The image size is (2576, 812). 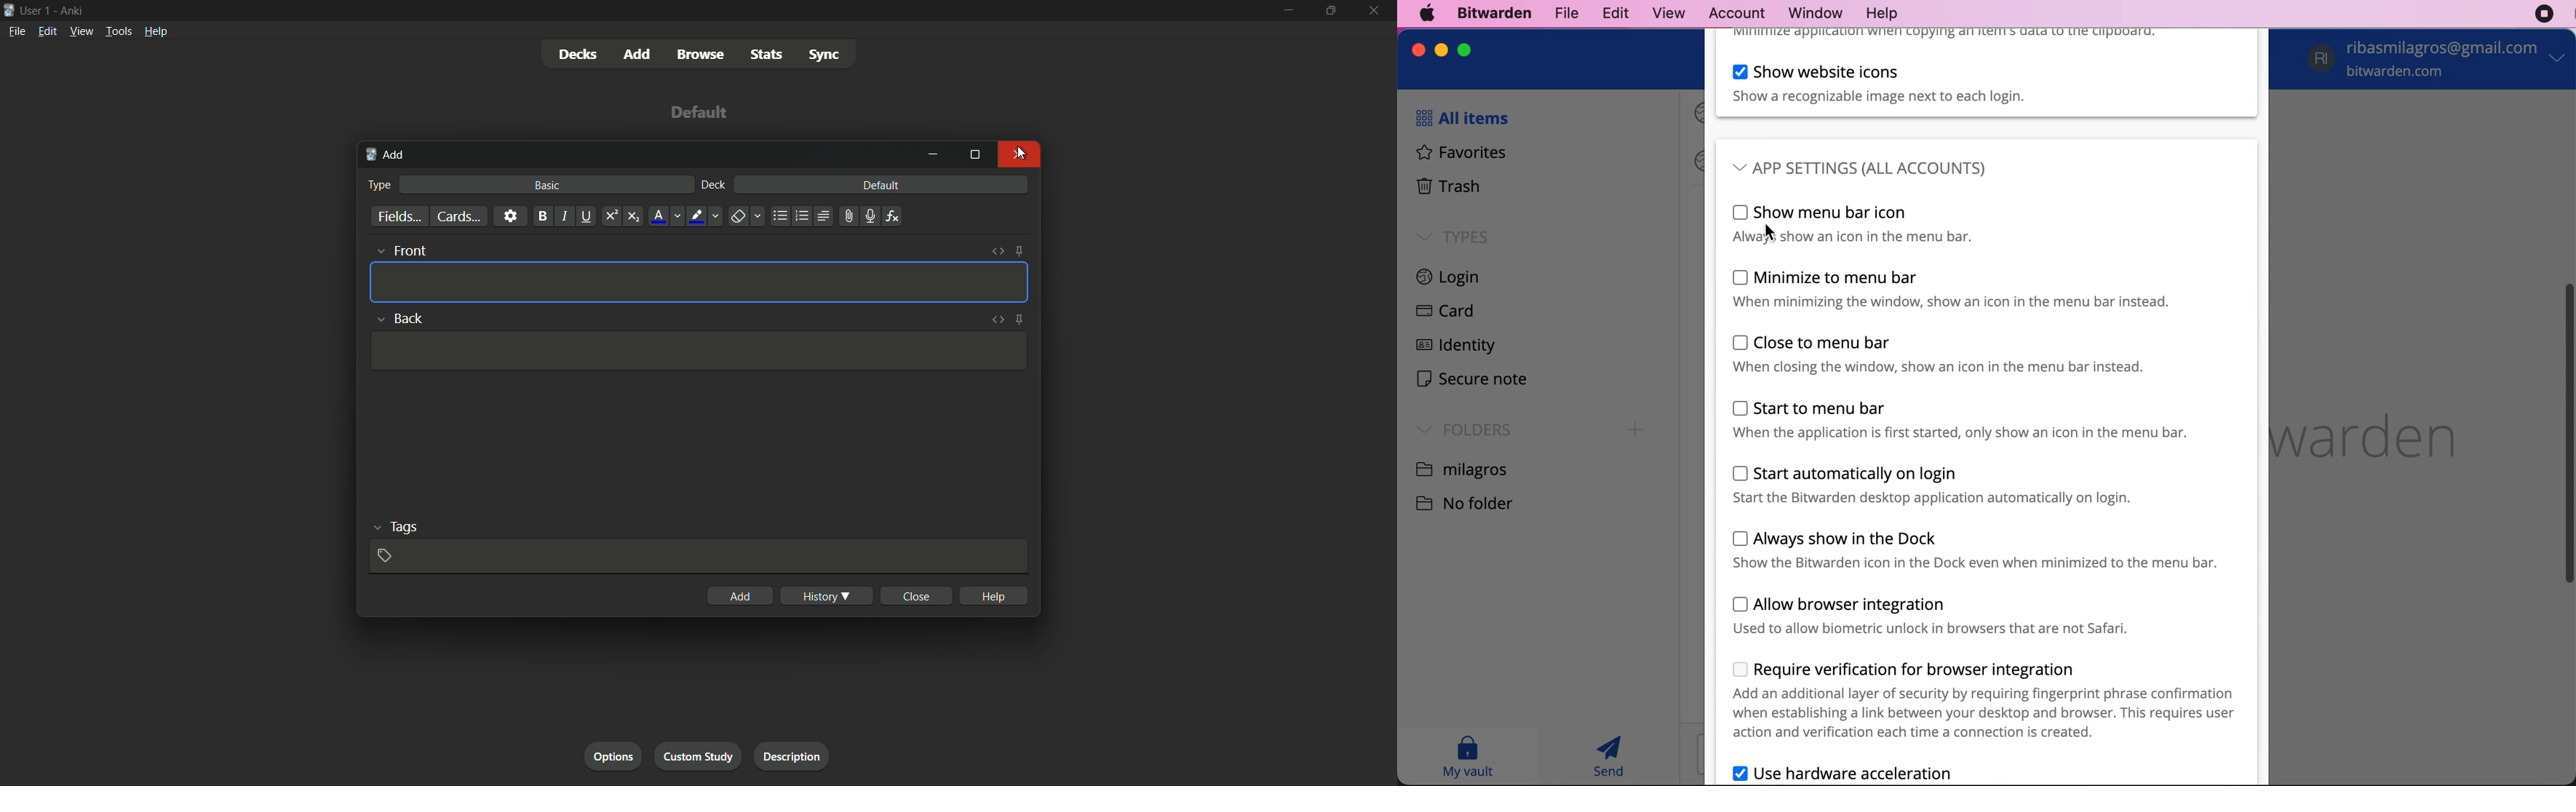 What do you see at coordinates (766, 55) in the screenshot?
I see `stats` at bounding box center [766, 55].